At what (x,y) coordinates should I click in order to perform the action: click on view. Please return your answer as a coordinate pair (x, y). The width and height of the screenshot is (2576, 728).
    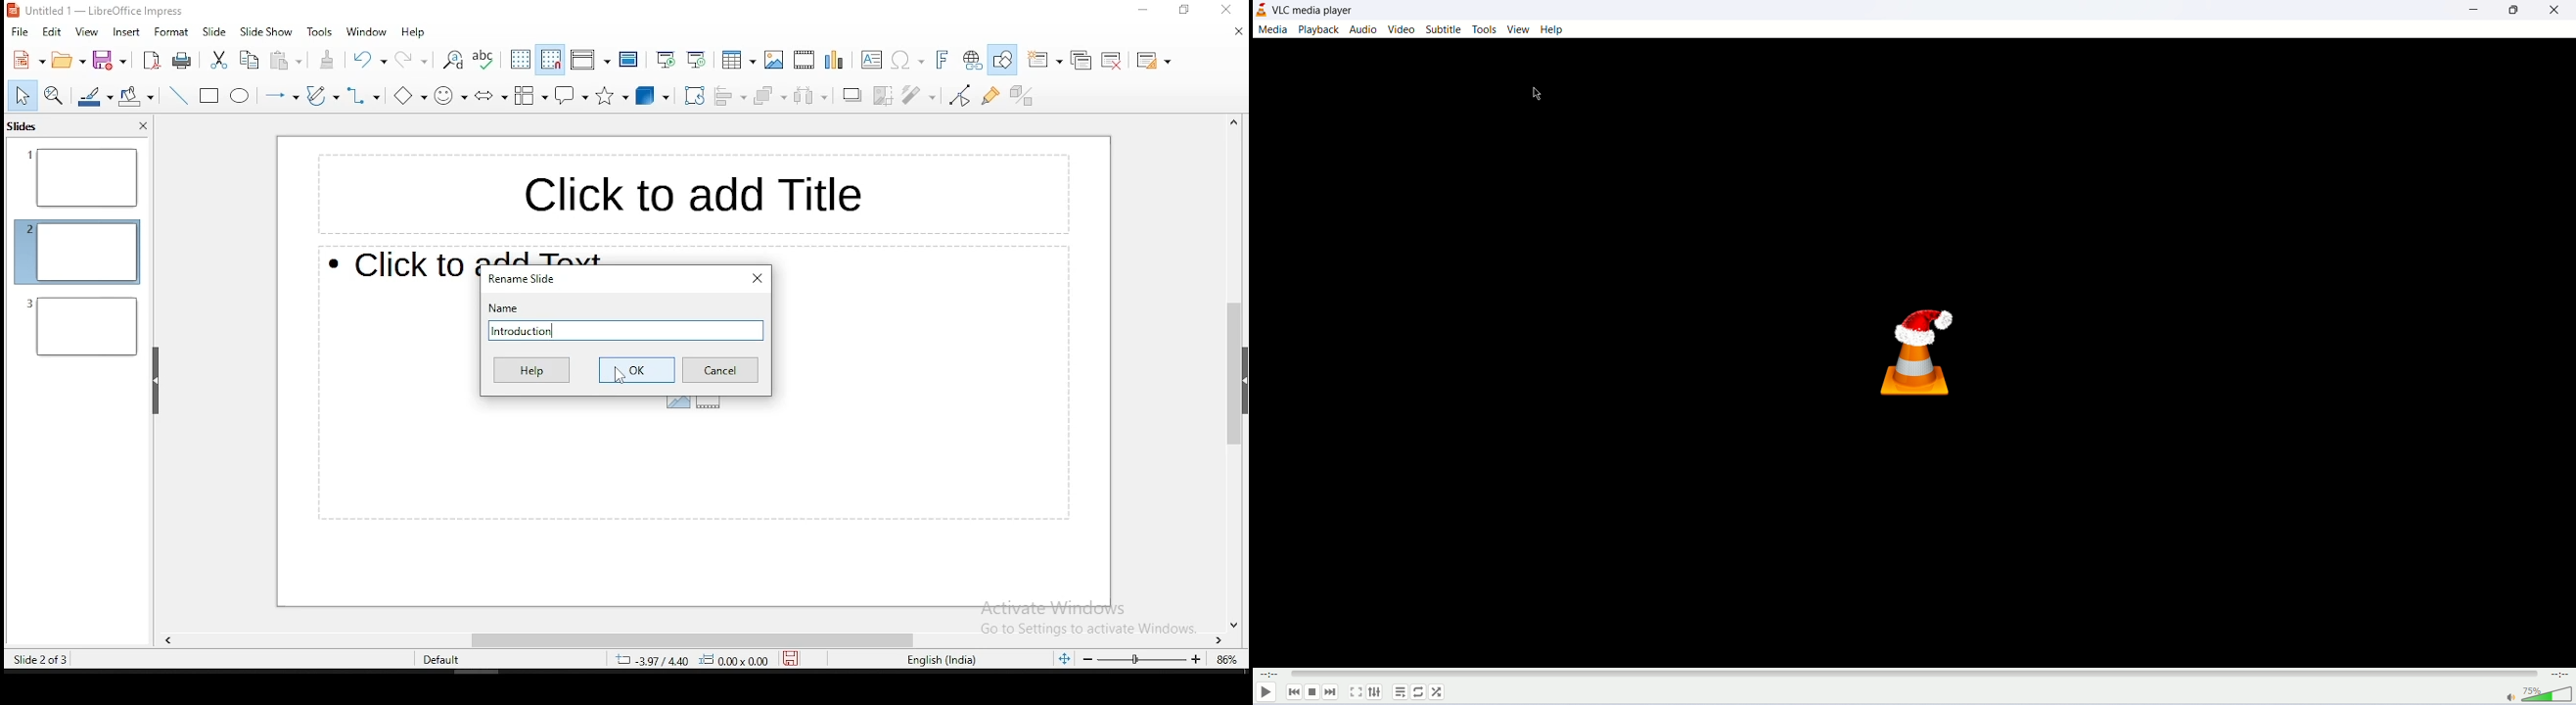
    Looking at the image, I should click on (1518, 30).